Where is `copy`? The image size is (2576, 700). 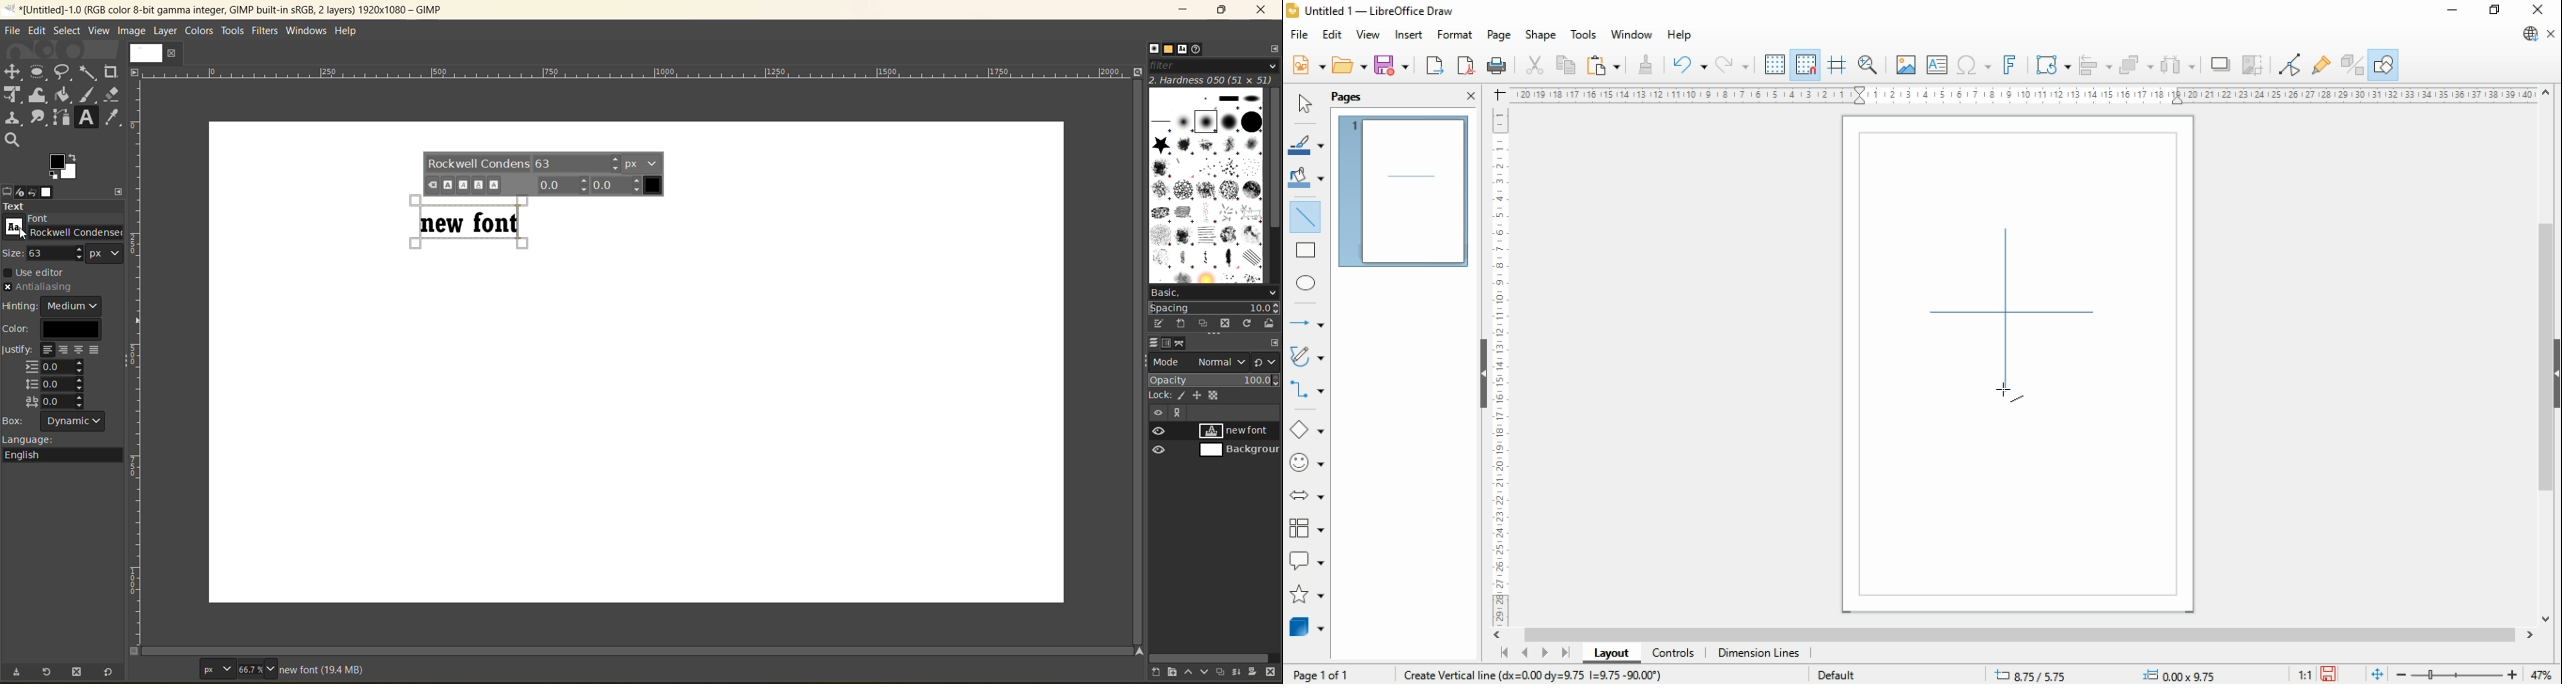
copy is located at coordinates (1567, 65).